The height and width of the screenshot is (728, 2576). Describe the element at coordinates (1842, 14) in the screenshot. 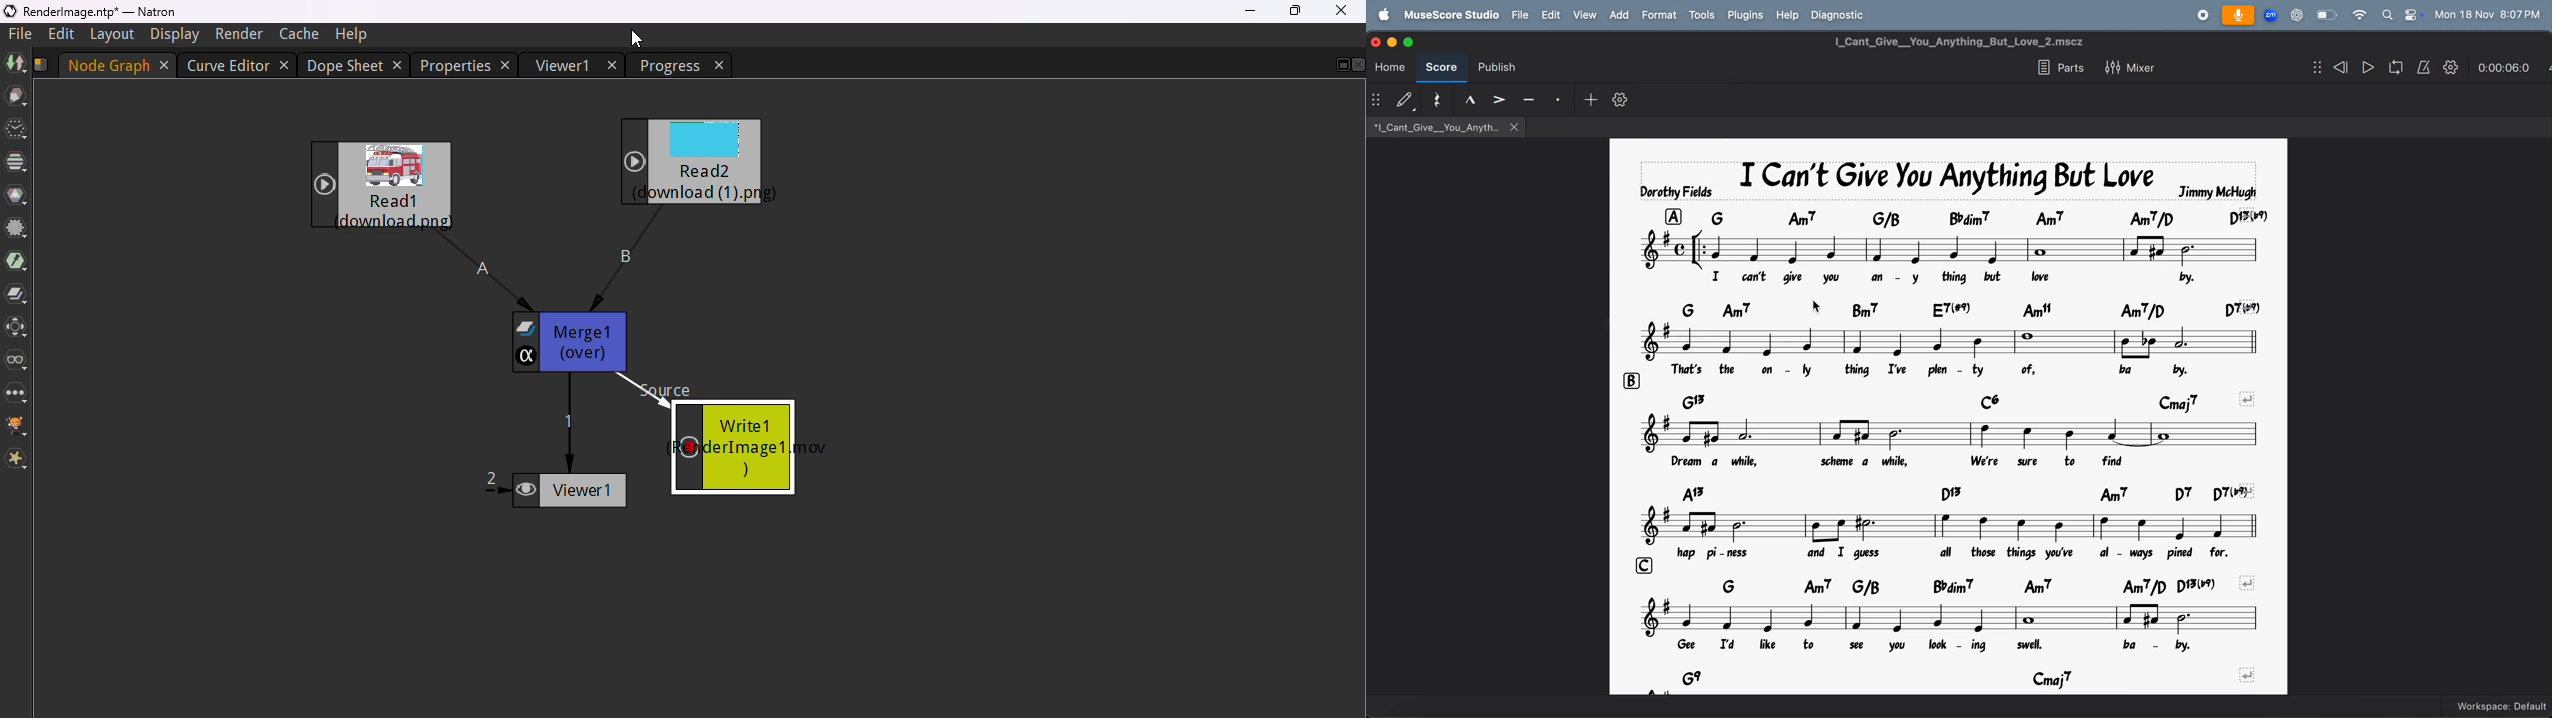

I see `diagnostic` at that location.